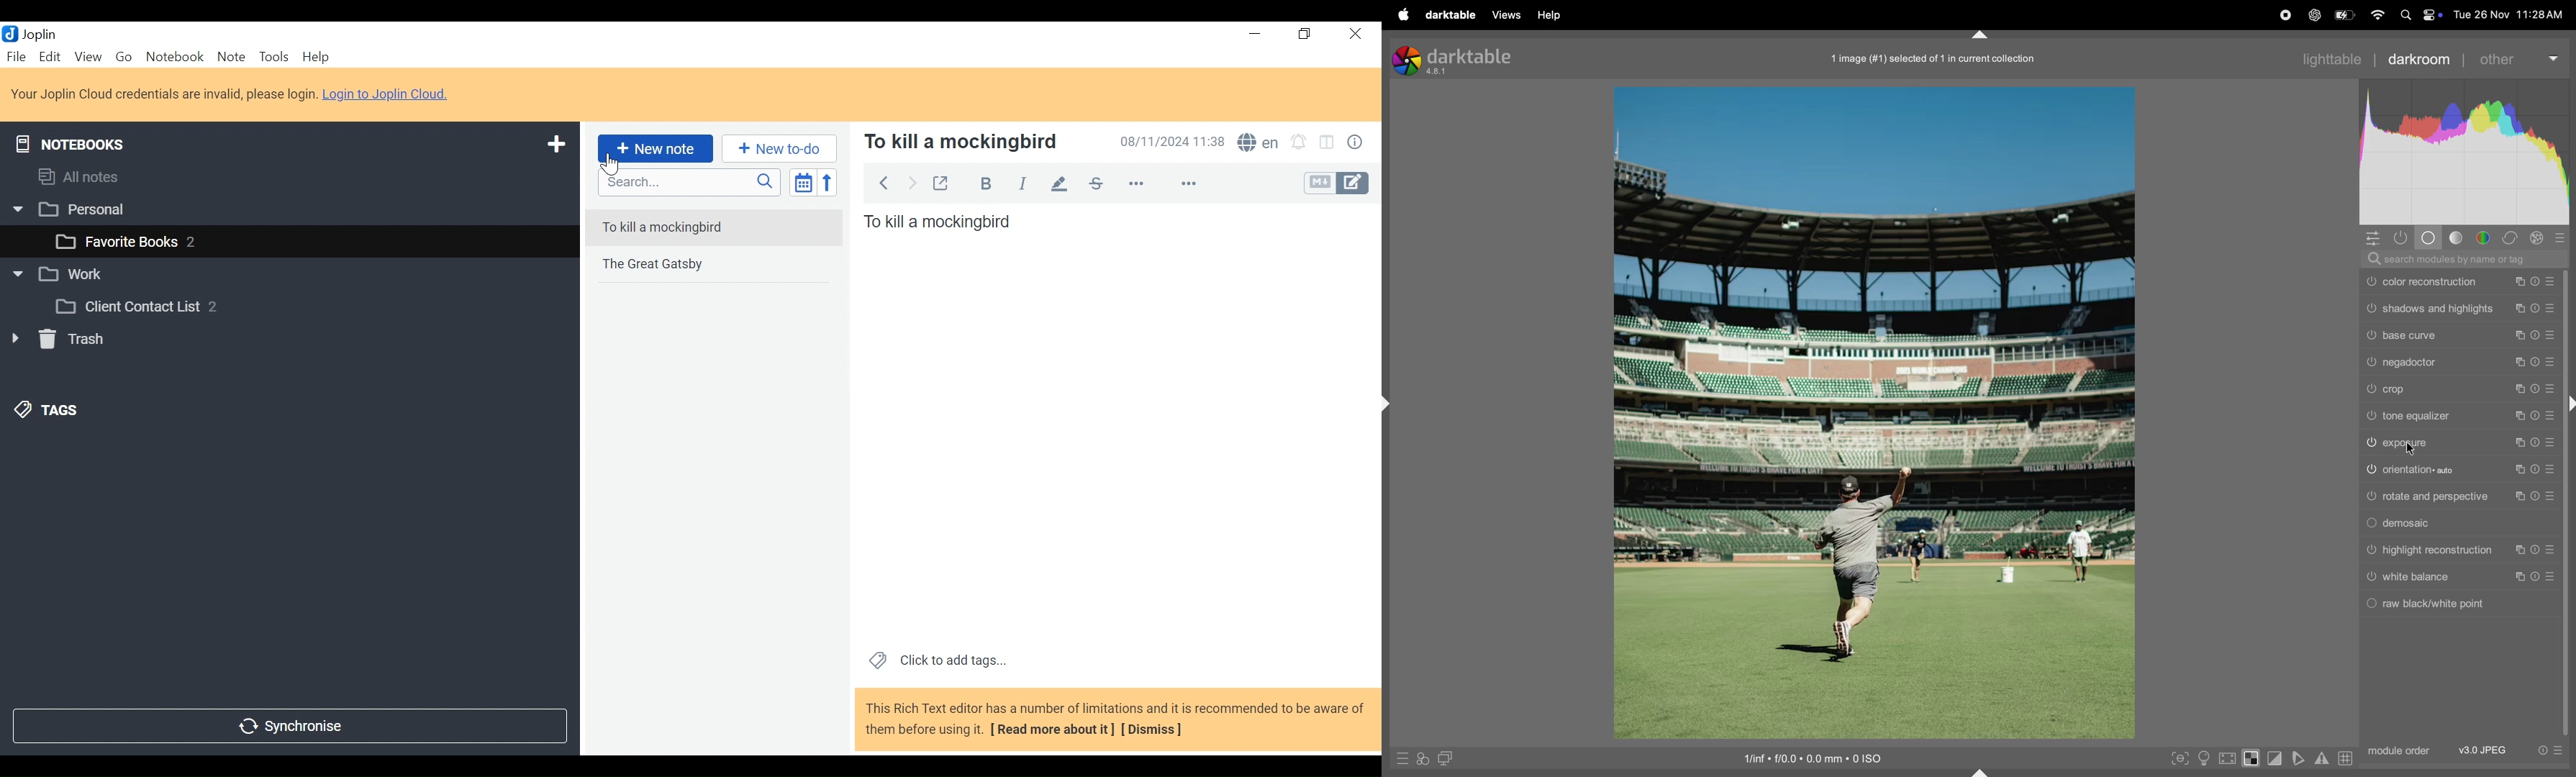 The image size is (2576, 784). What do you see at coordinates (1327, 143) in the screenshot?
I see `Toggle display layout` at bounding box center [1327, 143].